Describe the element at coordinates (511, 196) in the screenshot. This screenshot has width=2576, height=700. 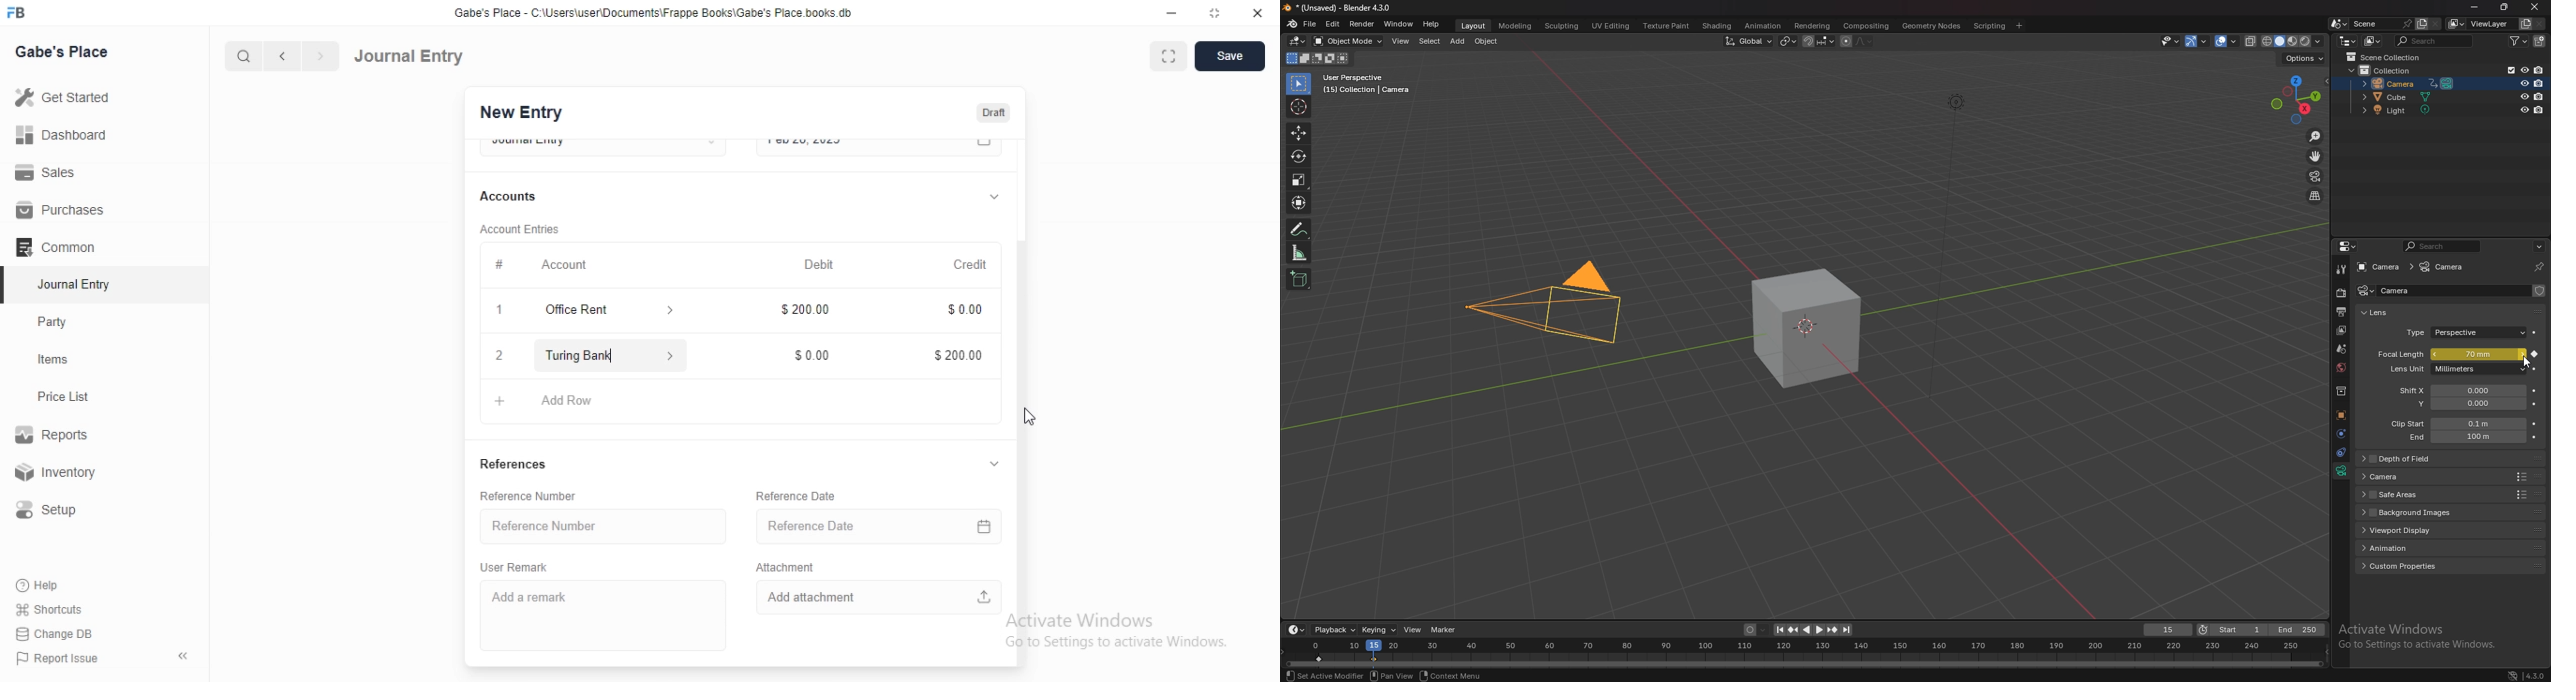
I see `Accounts` at that location.